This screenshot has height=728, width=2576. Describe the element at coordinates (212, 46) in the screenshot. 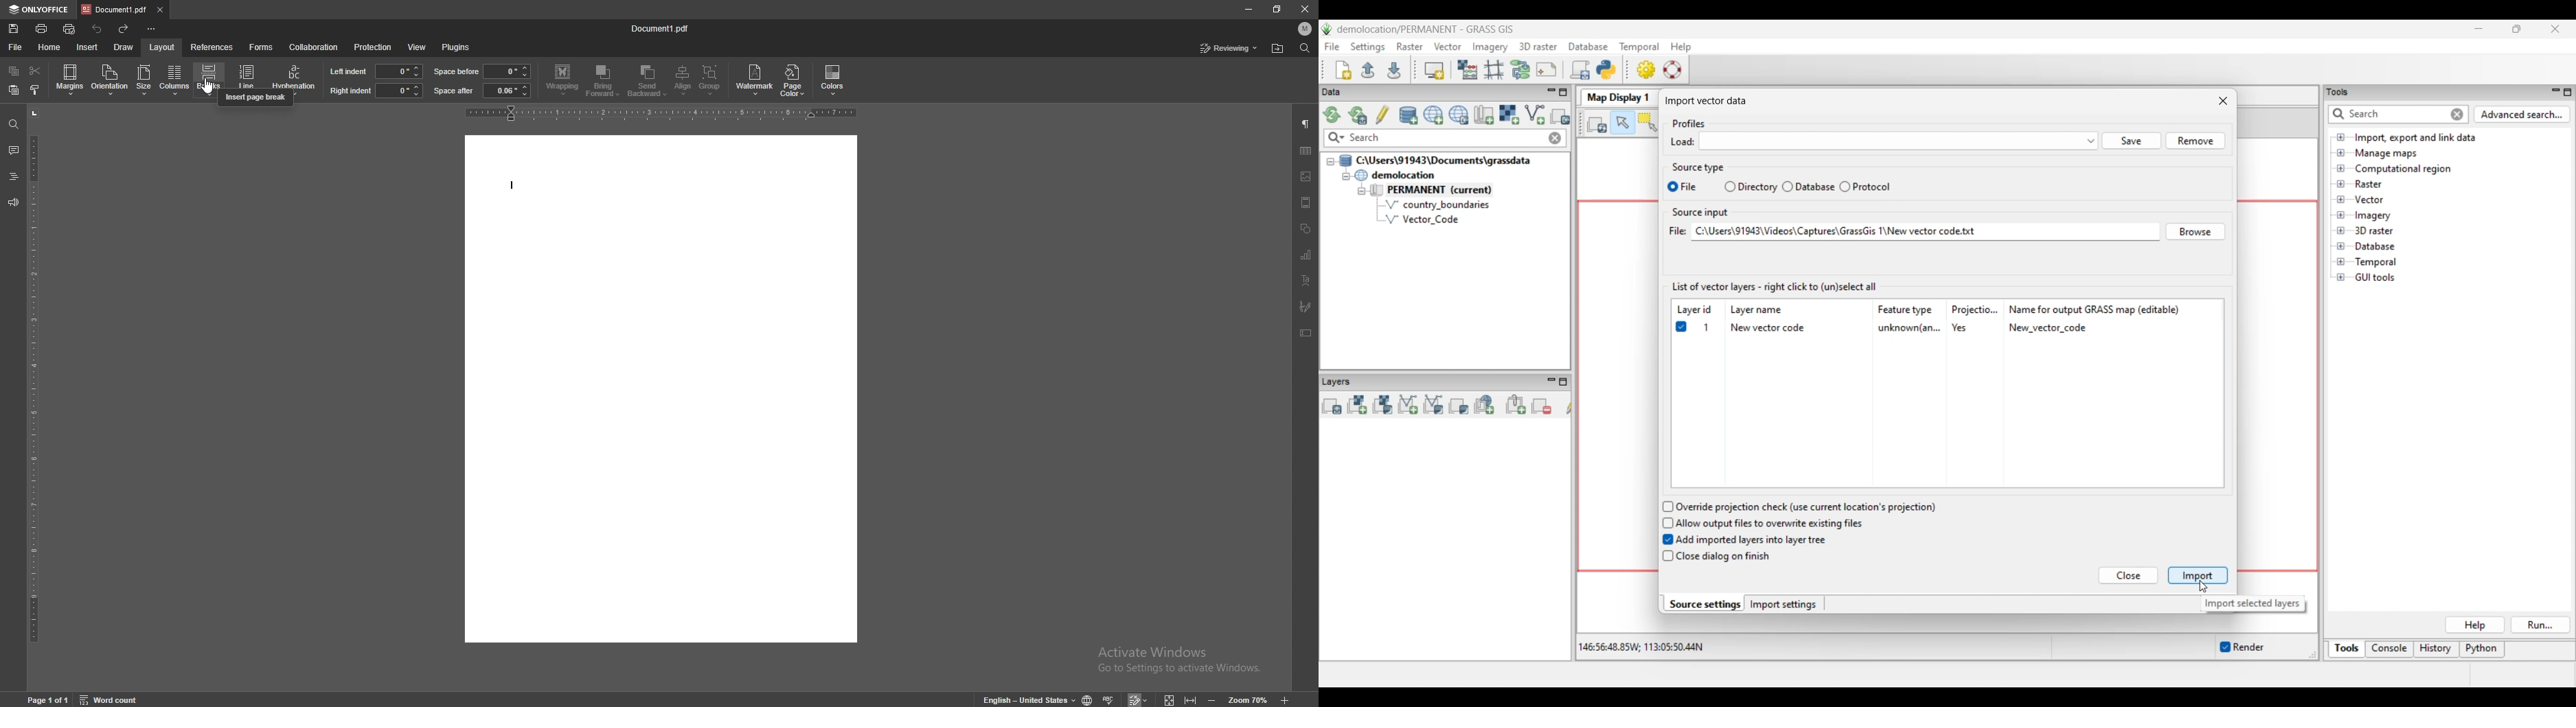

I see `references` at that location.